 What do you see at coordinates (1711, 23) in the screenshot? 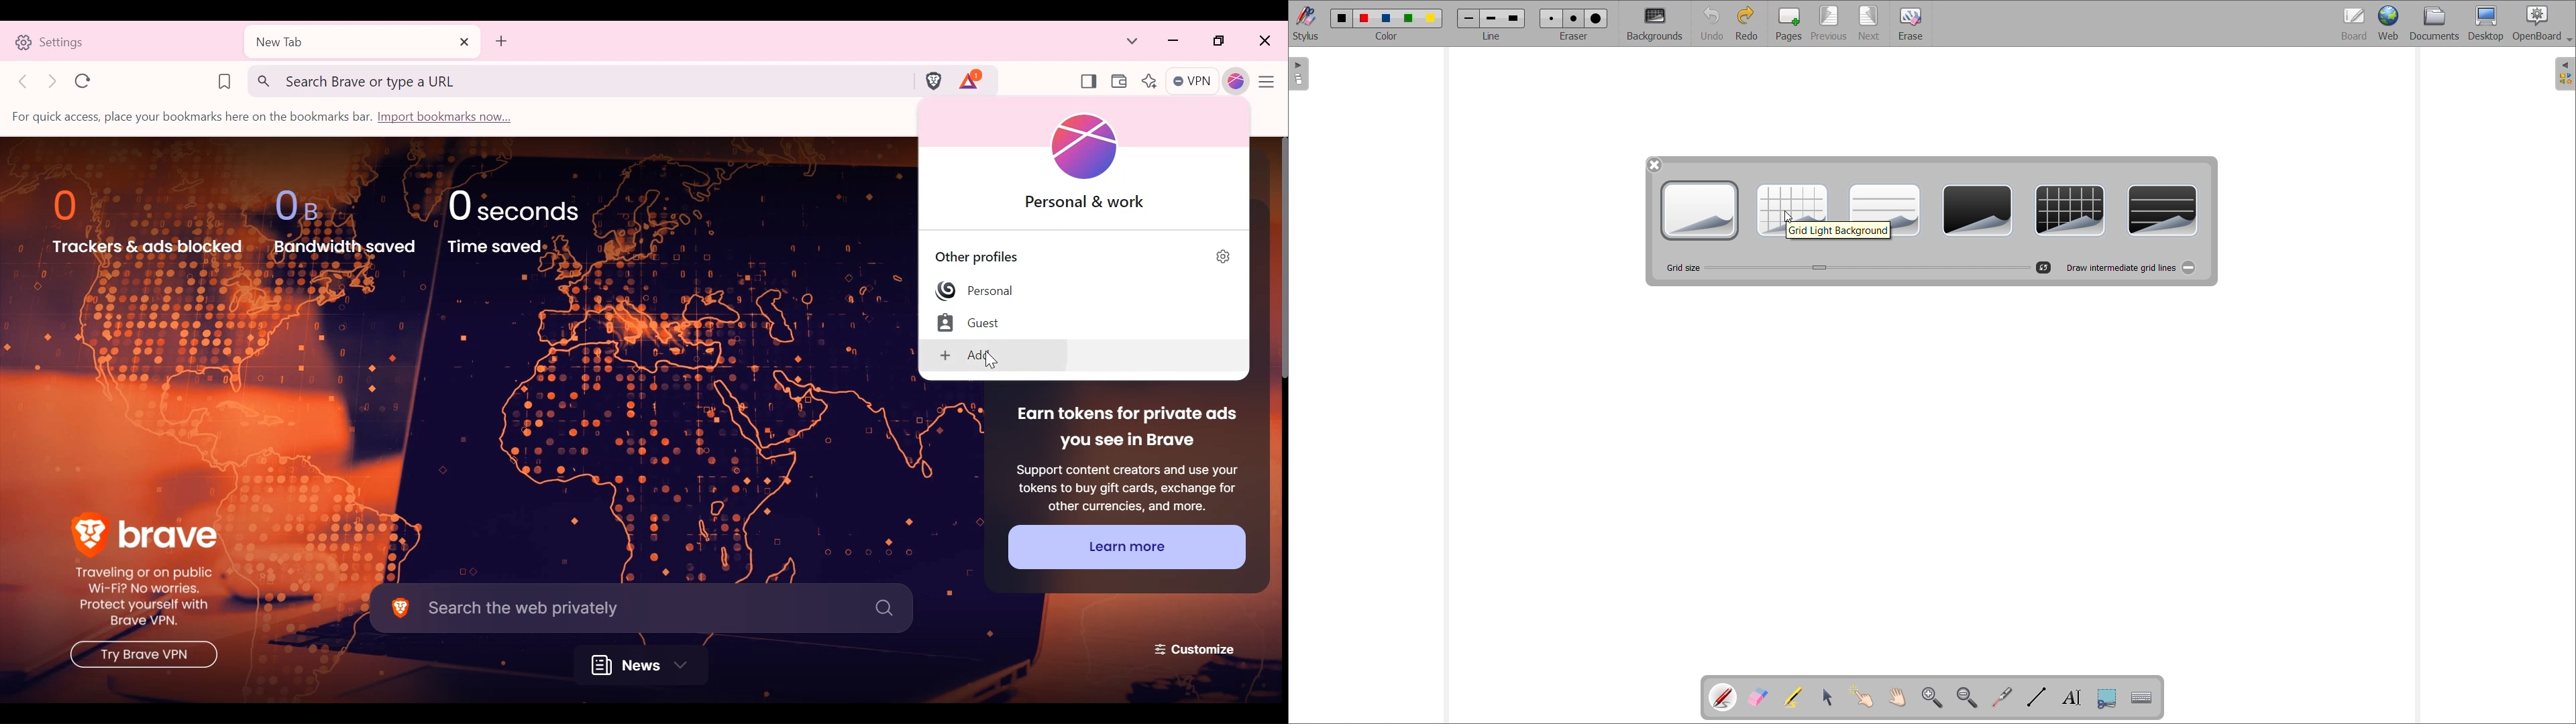
I see `Undo` at bounding box center [1711, 23].